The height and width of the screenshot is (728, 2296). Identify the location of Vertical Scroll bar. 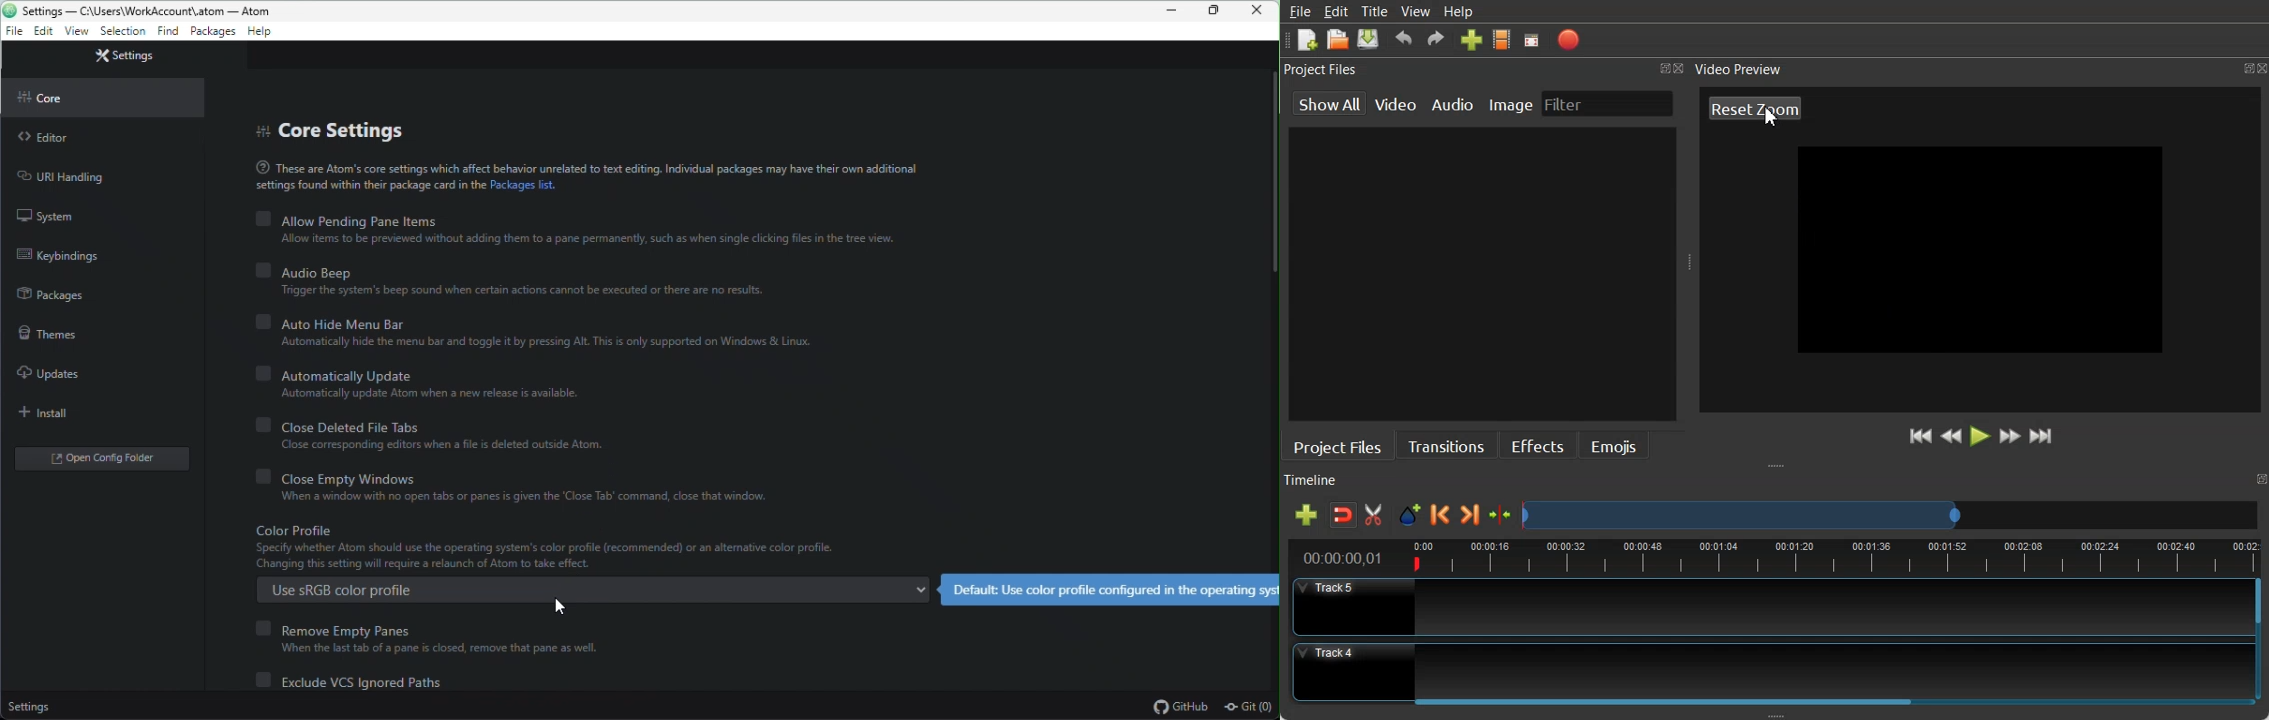
(2261, 639).